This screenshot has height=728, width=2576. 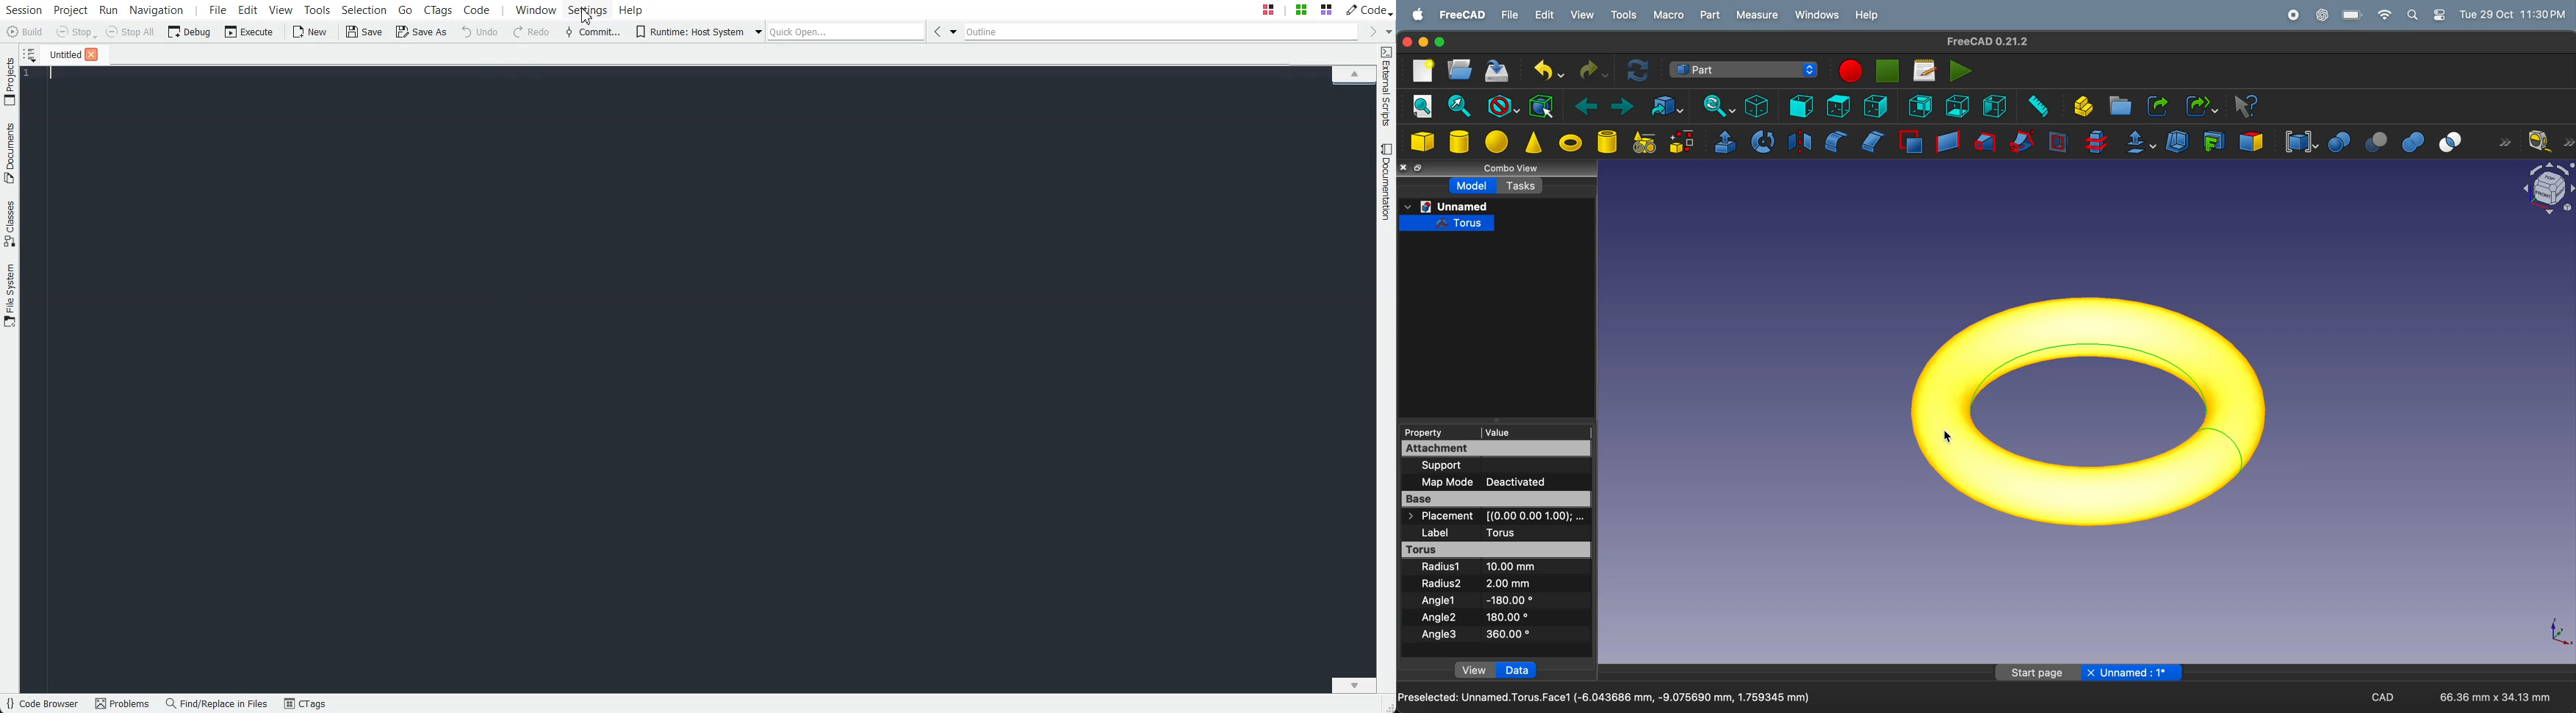 What do you see at coordinates (2415, 15) in the screenshot?
I see `apple widgets` at bounding box center [2415, 15].